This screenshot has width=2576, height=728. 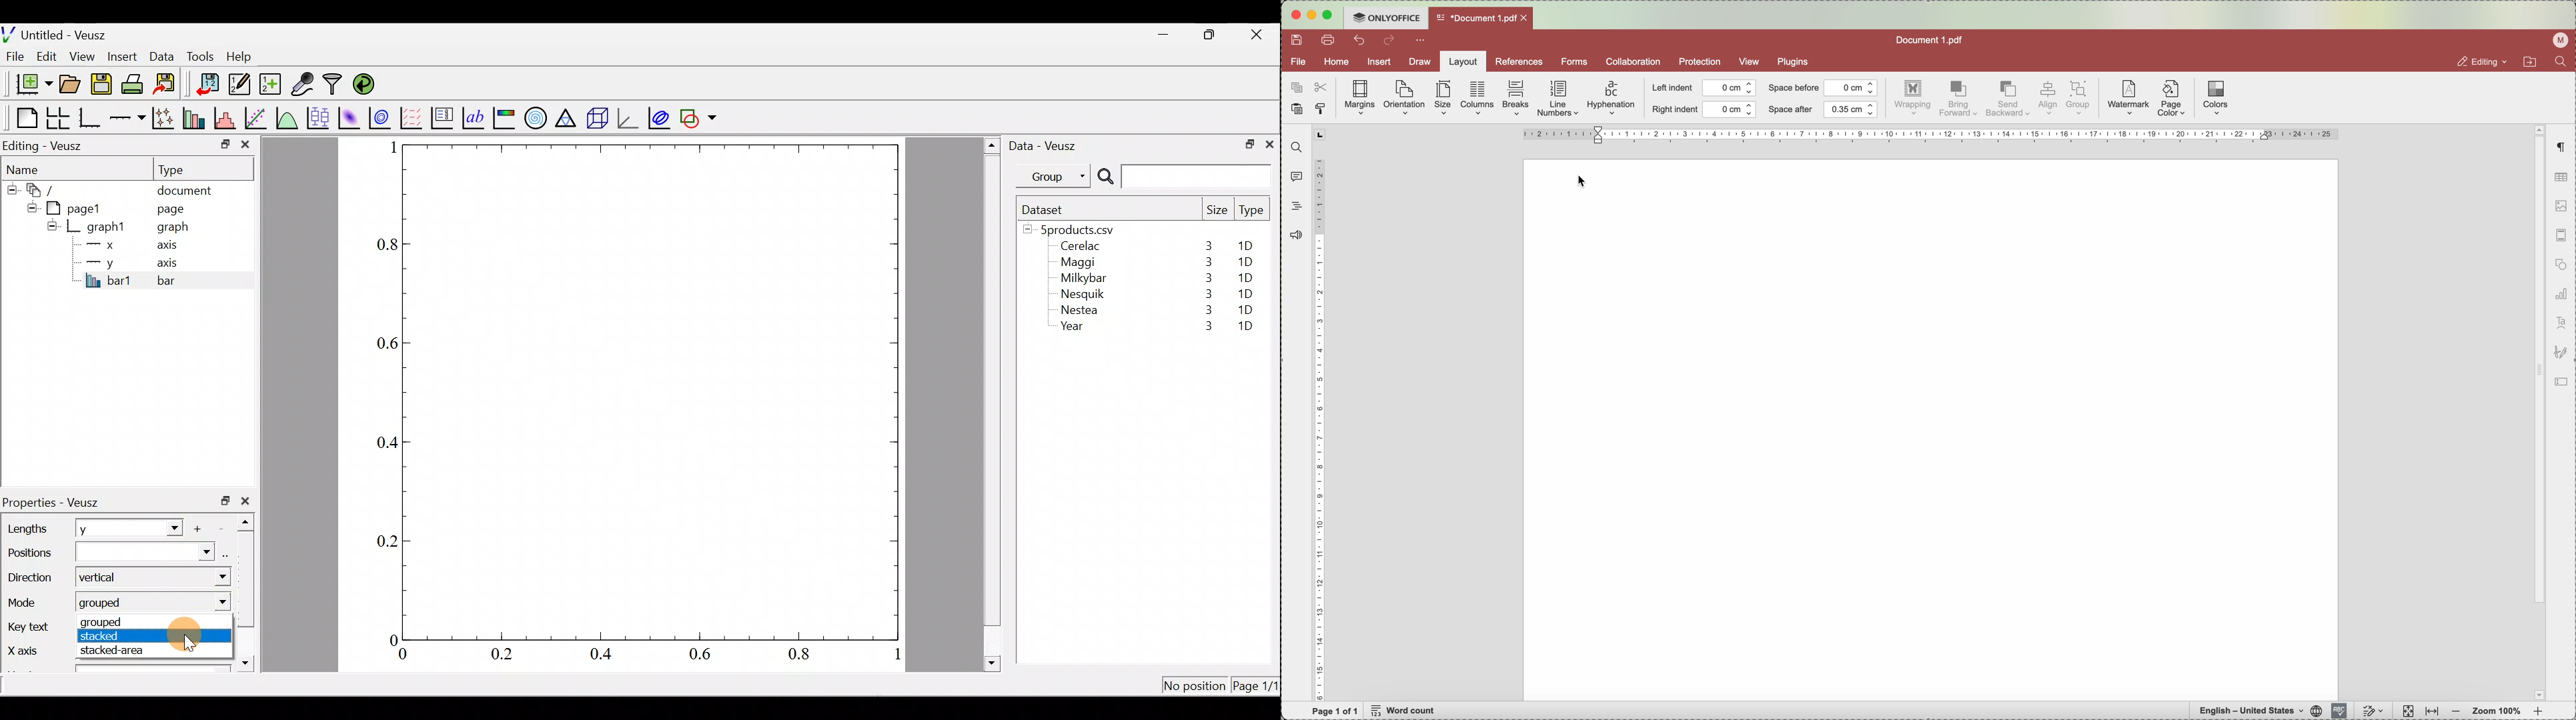 What do you see at coordinates (1330, 41) in the screenshot?
I see `print` at bounding box center [1330, 41].